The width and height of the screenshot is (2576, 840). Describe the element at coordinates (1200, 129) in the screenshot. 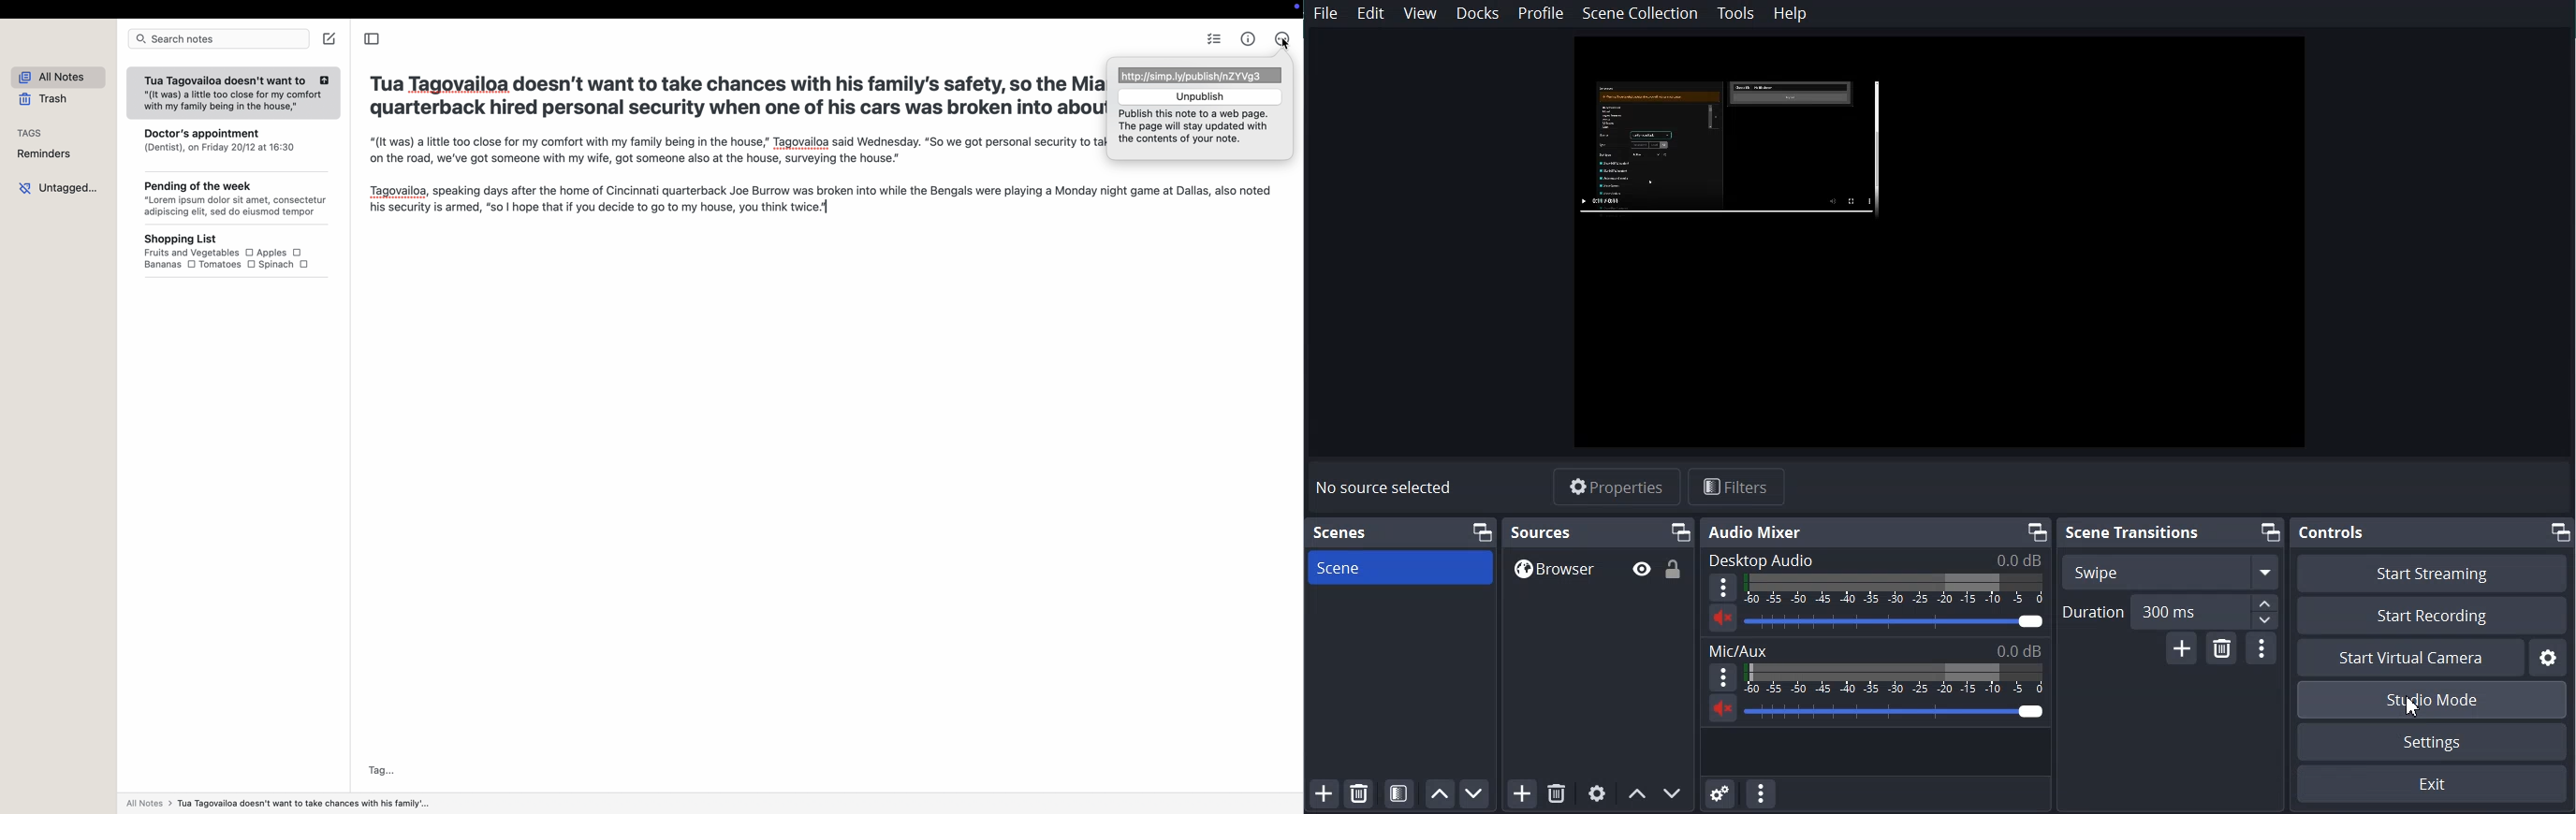

I see `'!" Publish this note to a web page.
The page will stay updated with
Yi the contents of your note.` at that location.